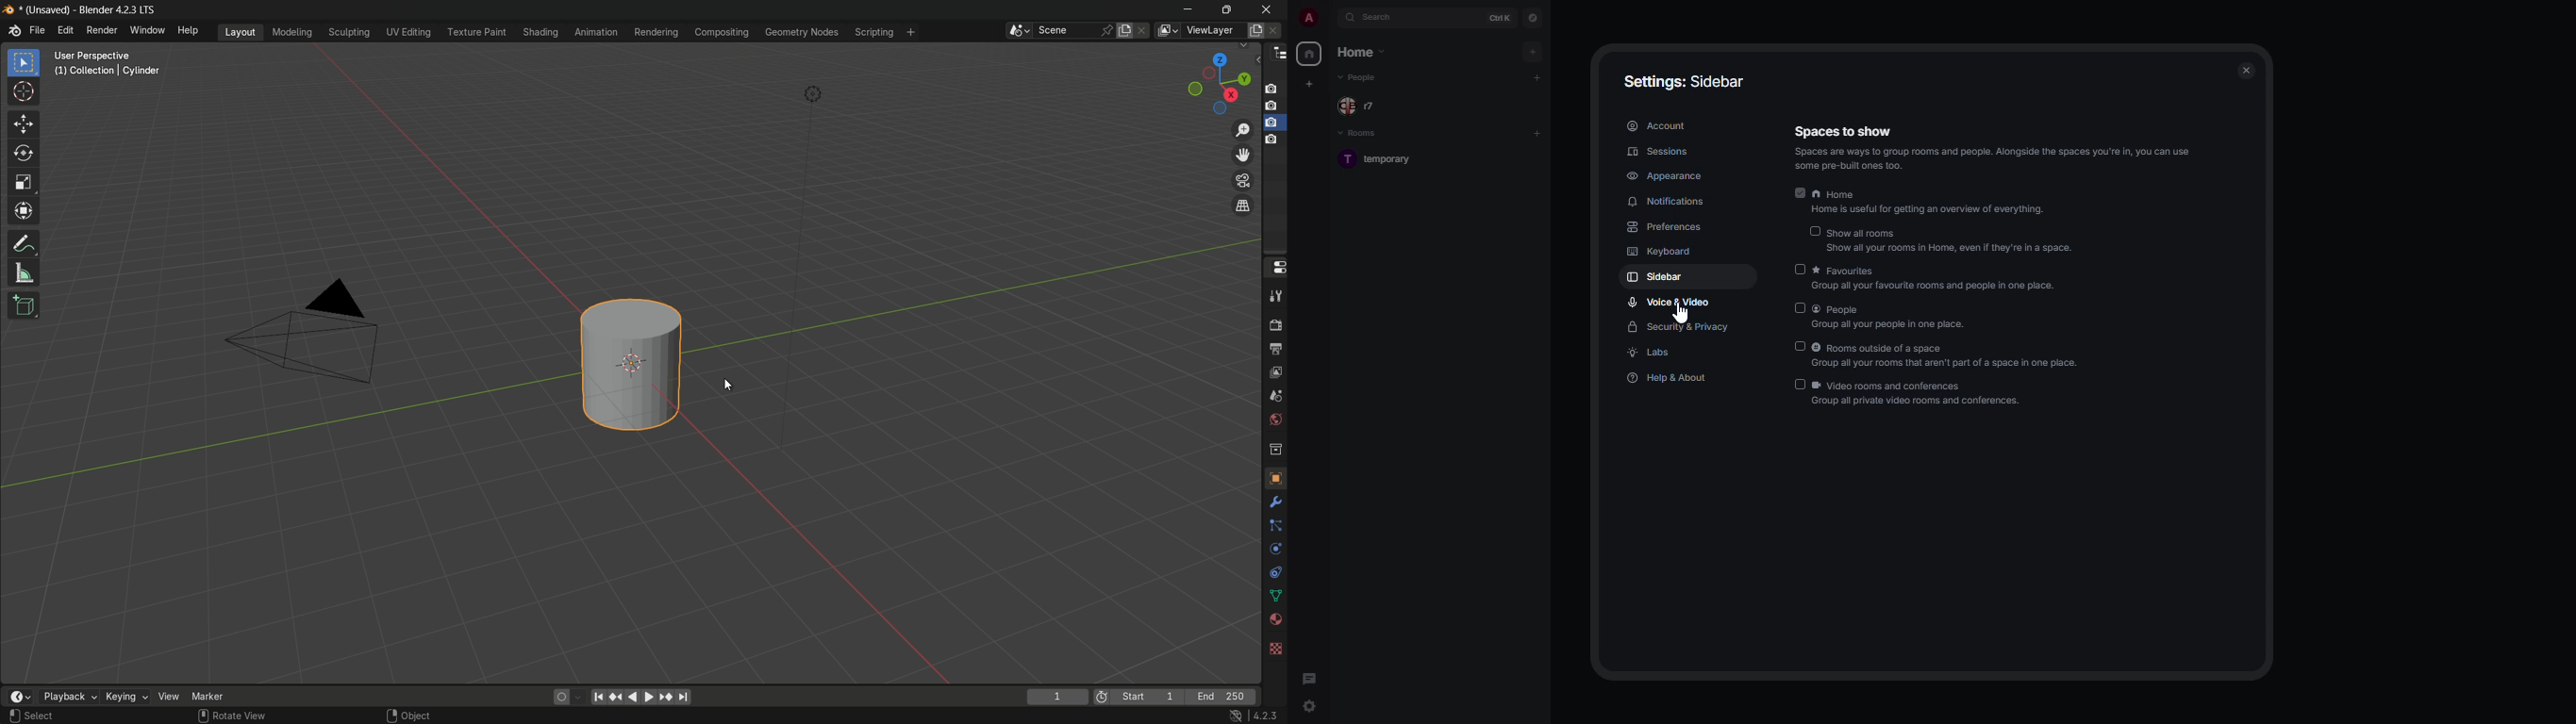  Describe the element at coordinates (1917, 396) in the screenshot. I see `video rooms and conferences` at that location.